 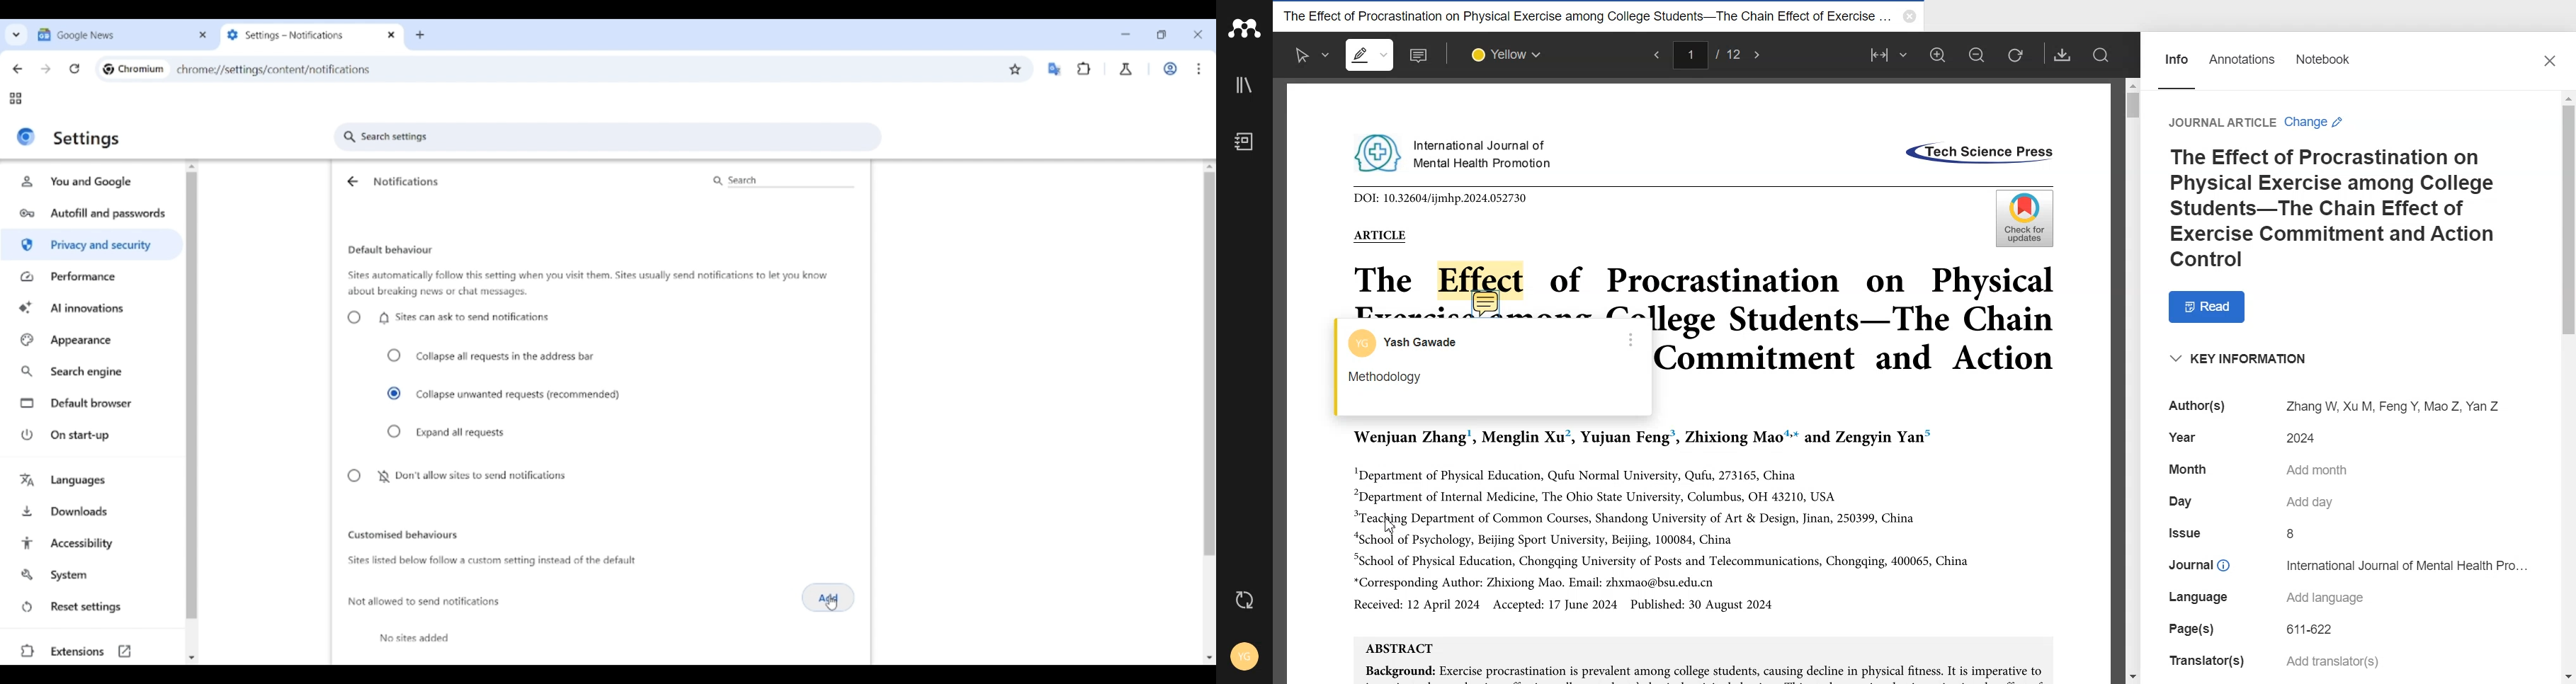 What do you see at coordinates (1703, 659) in the screenshot?
I see `ABSTRACT
Background: Exercise procrastination is prevalent among college students, causing decline in physical fitness. It is imperative to` at bounding box center [1703, 659].